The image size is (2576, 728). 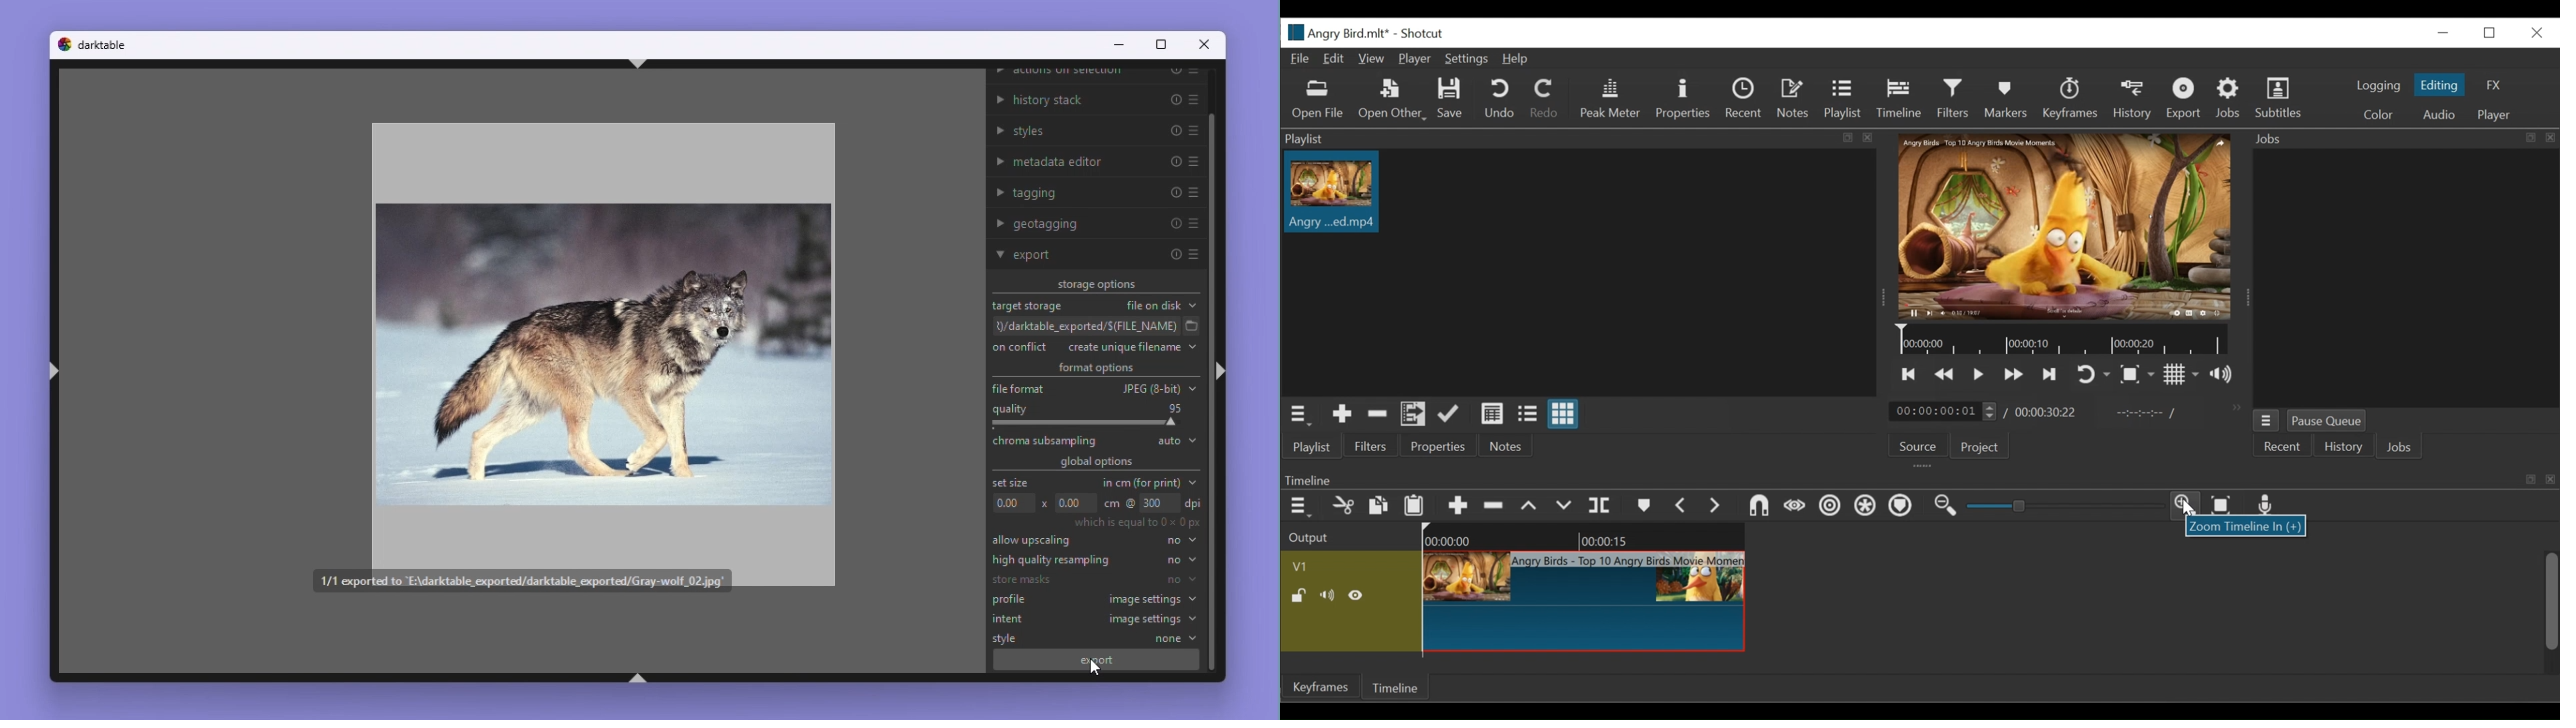 I want to click on History stack, so click(x=1099, y=101).